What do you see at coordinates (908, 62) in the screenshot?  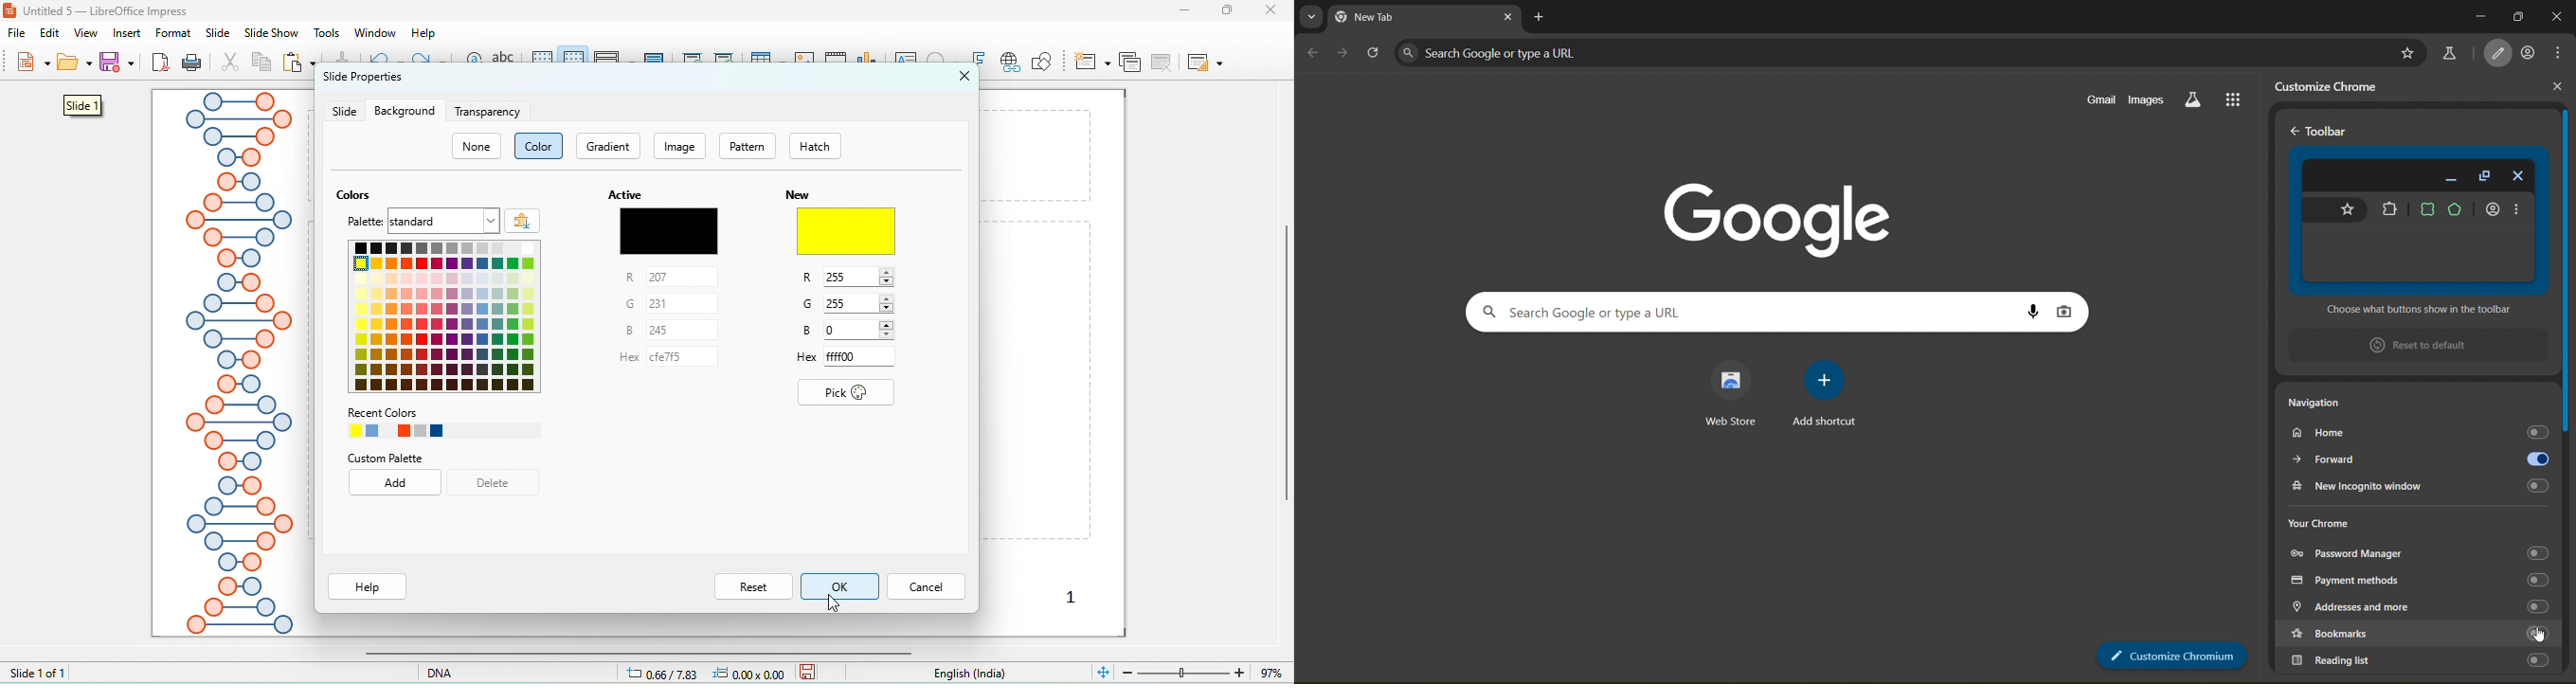 I see `text box` at bounding box center [908, 62].